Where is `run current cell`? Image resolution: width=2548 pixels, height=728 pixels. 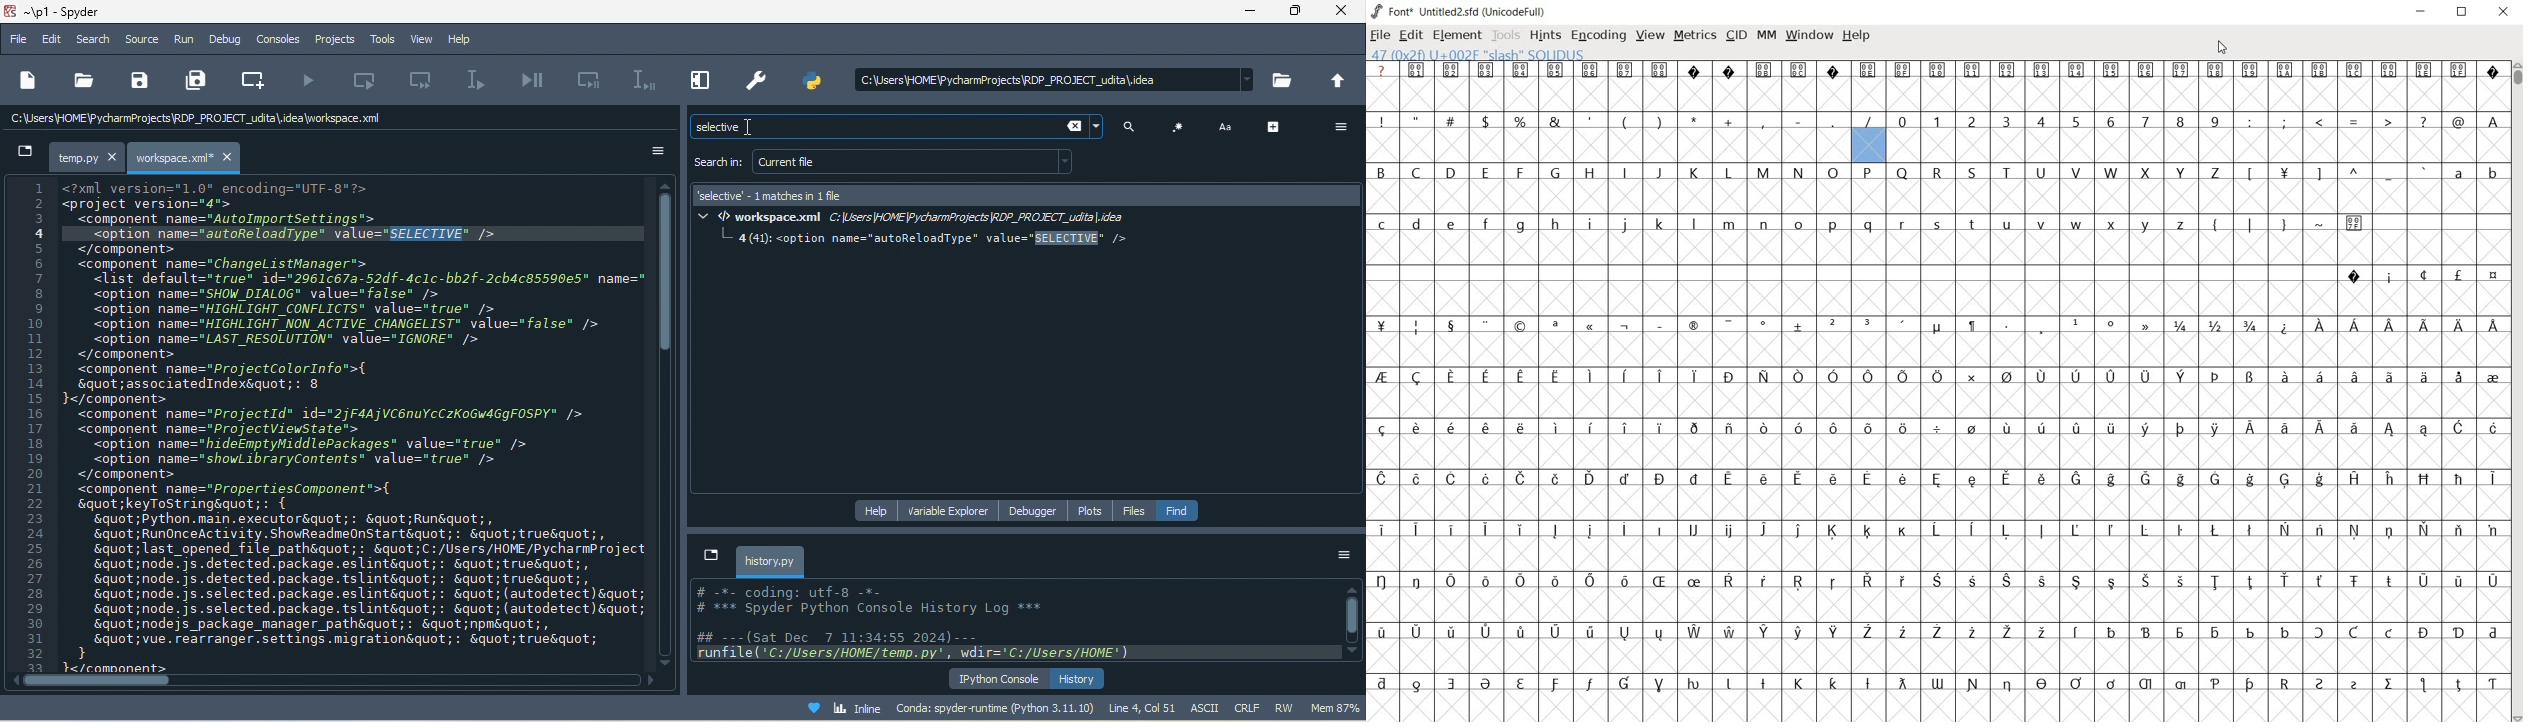
run current cell is located at coordinates (374, 80).